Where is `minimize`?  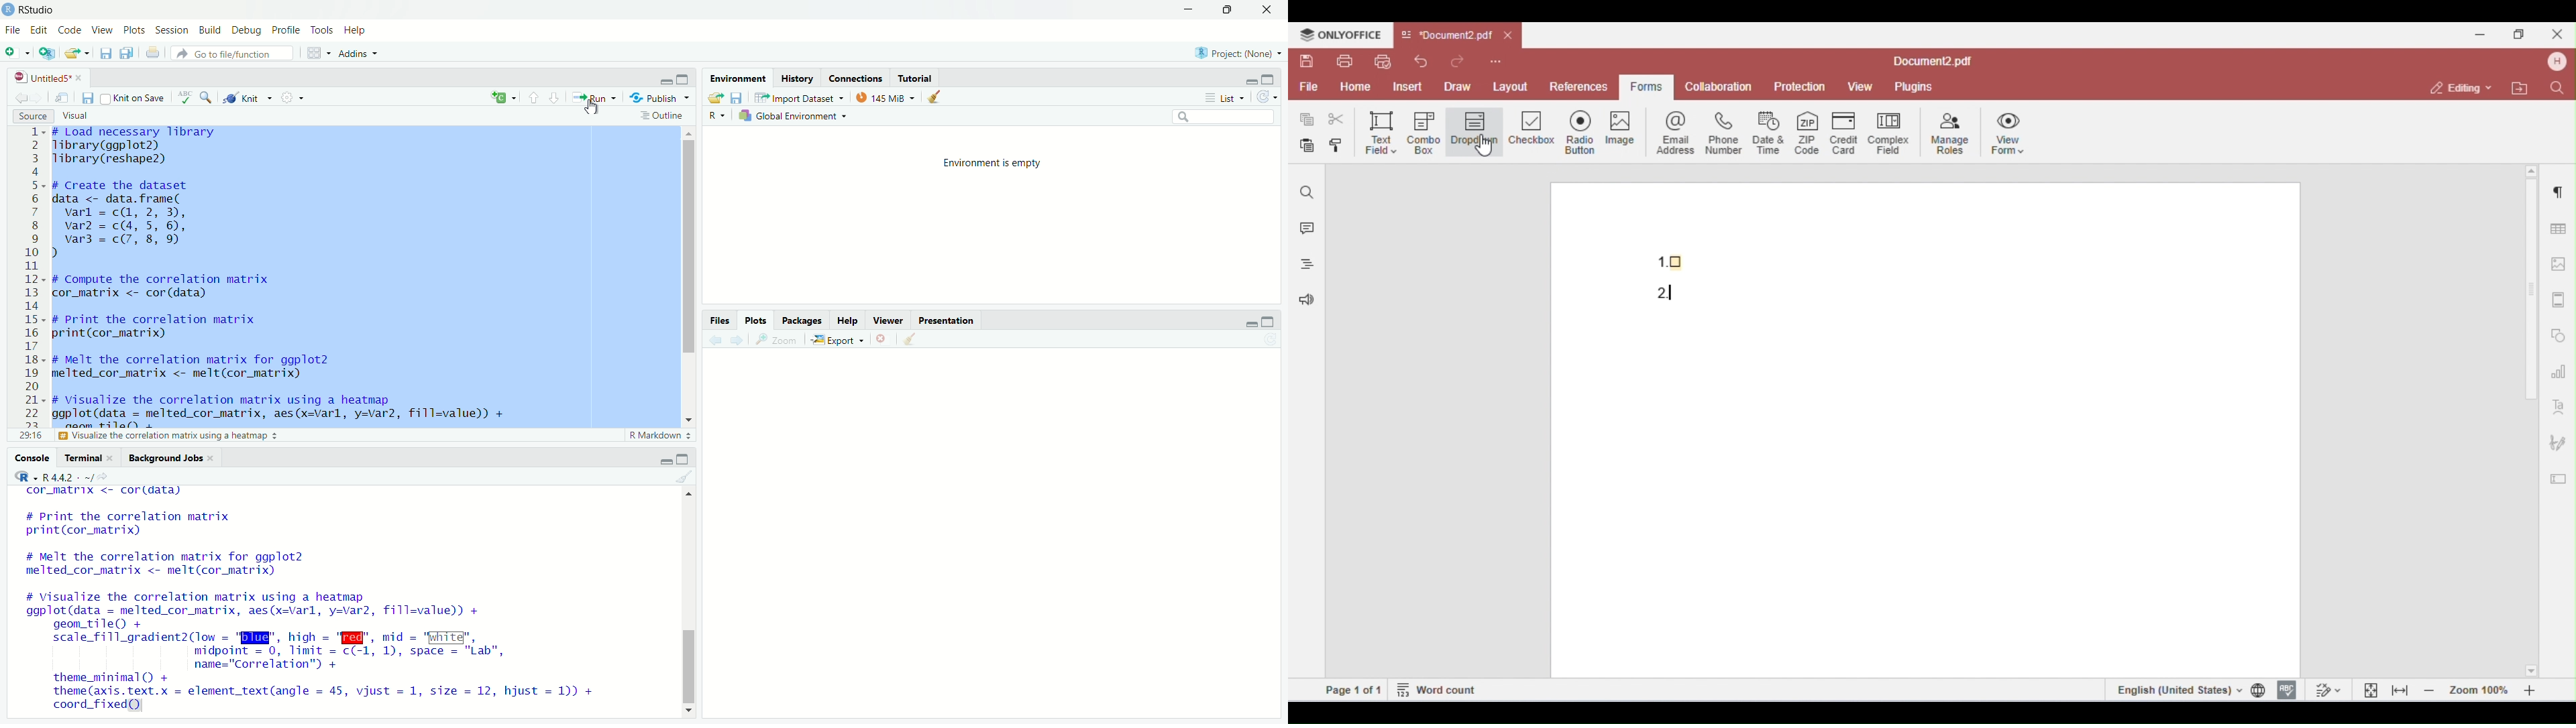 minimize is located at coordinates (1252, 322).